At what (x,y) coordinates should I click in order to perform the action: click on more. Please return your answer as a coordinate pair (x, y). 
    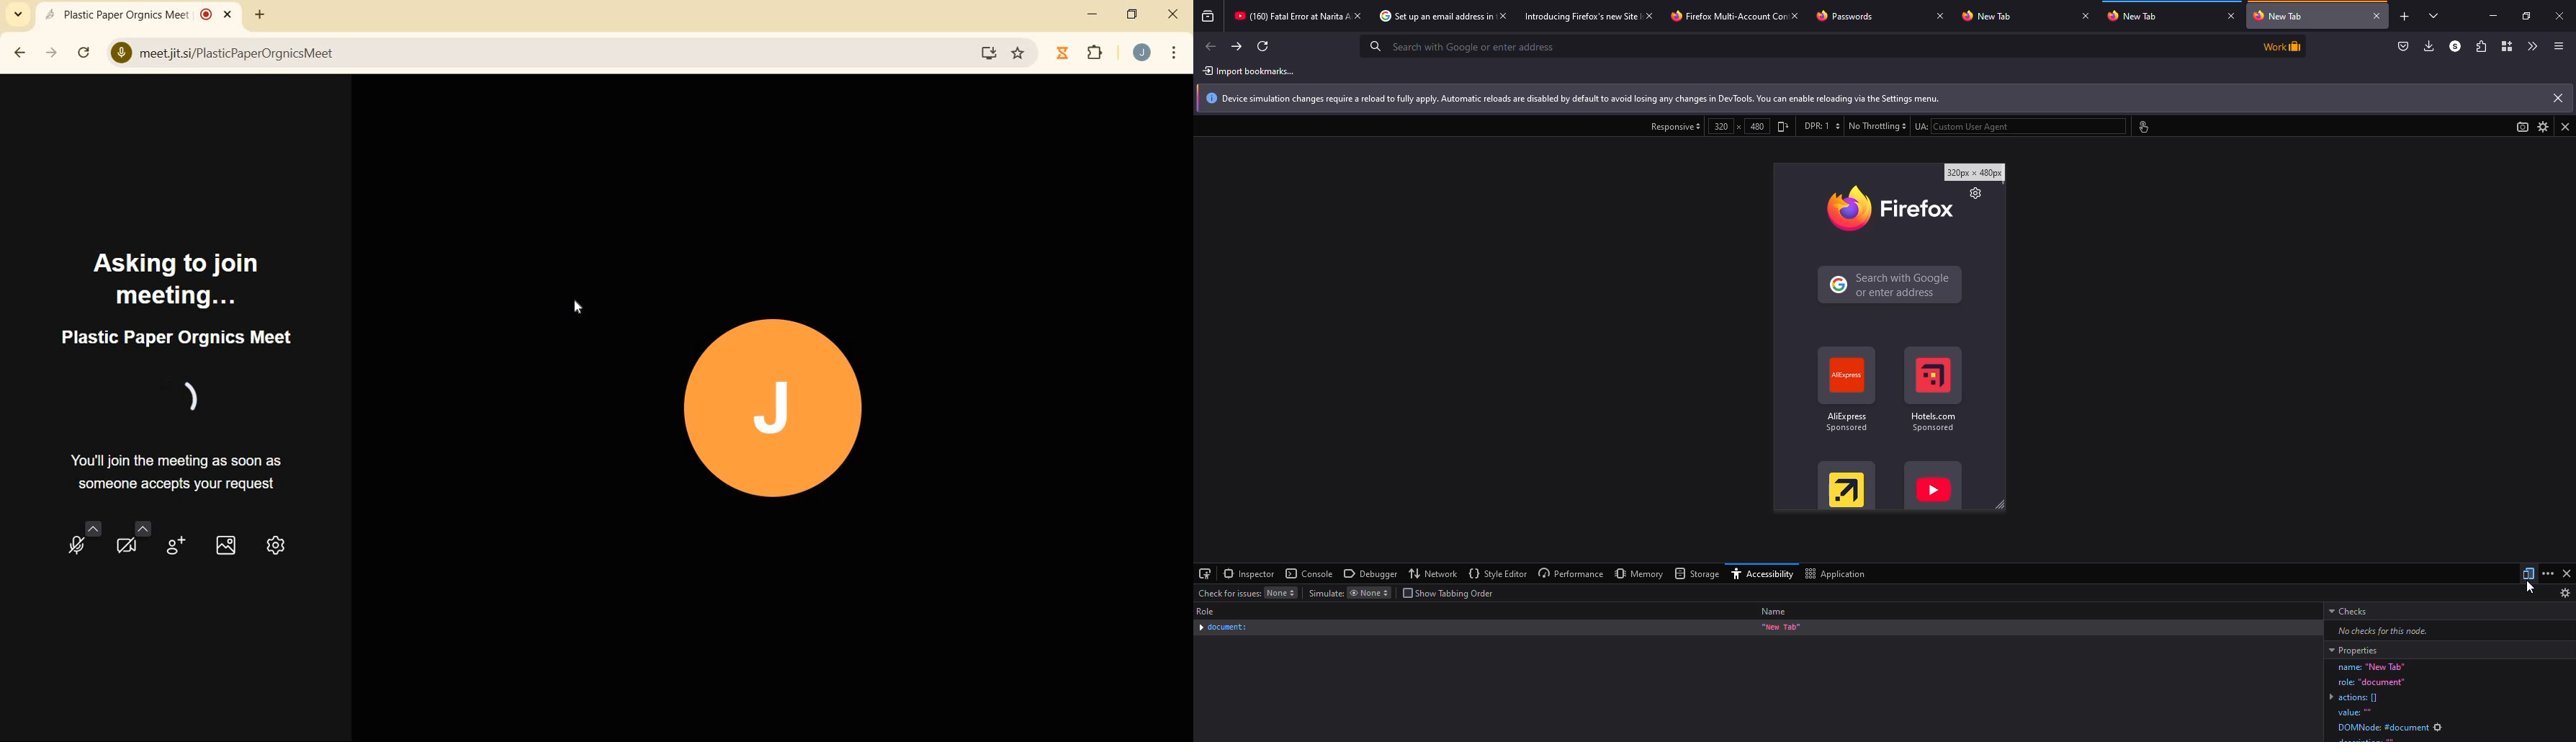
    Looking at the image, I should click on (2547, 573).